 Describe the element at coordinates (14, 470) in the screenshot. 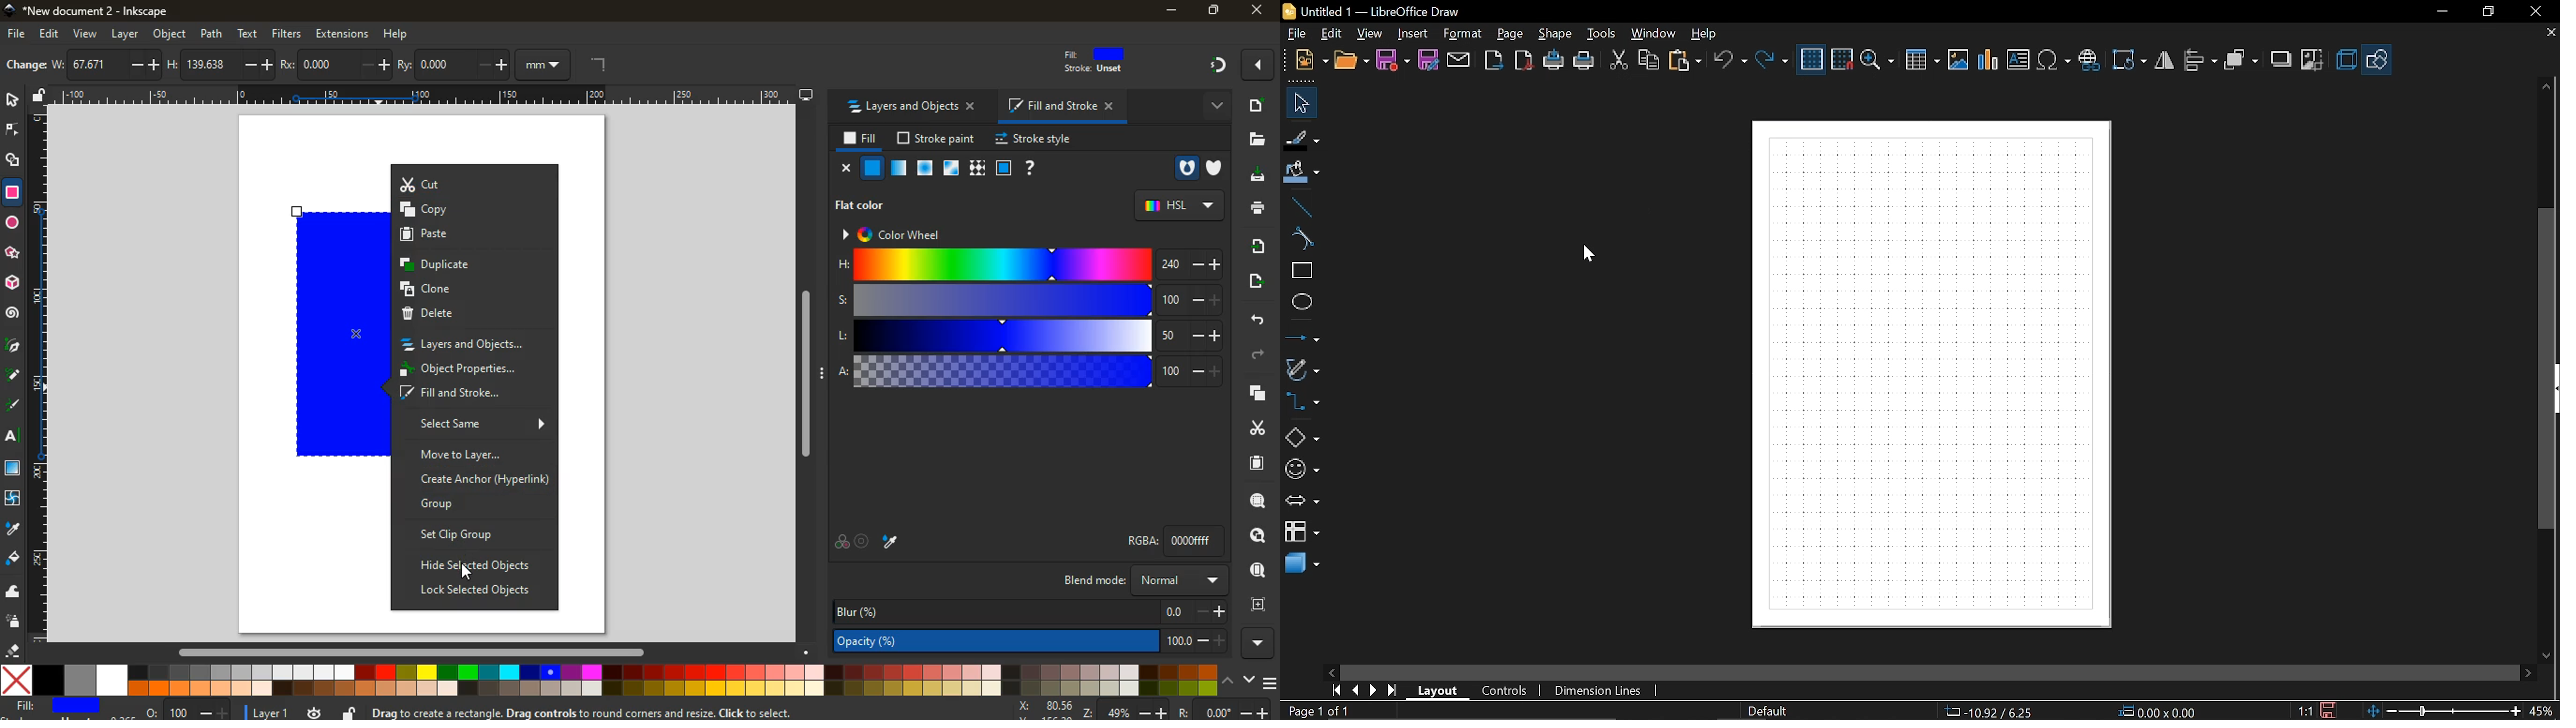

I see `window` at that location.